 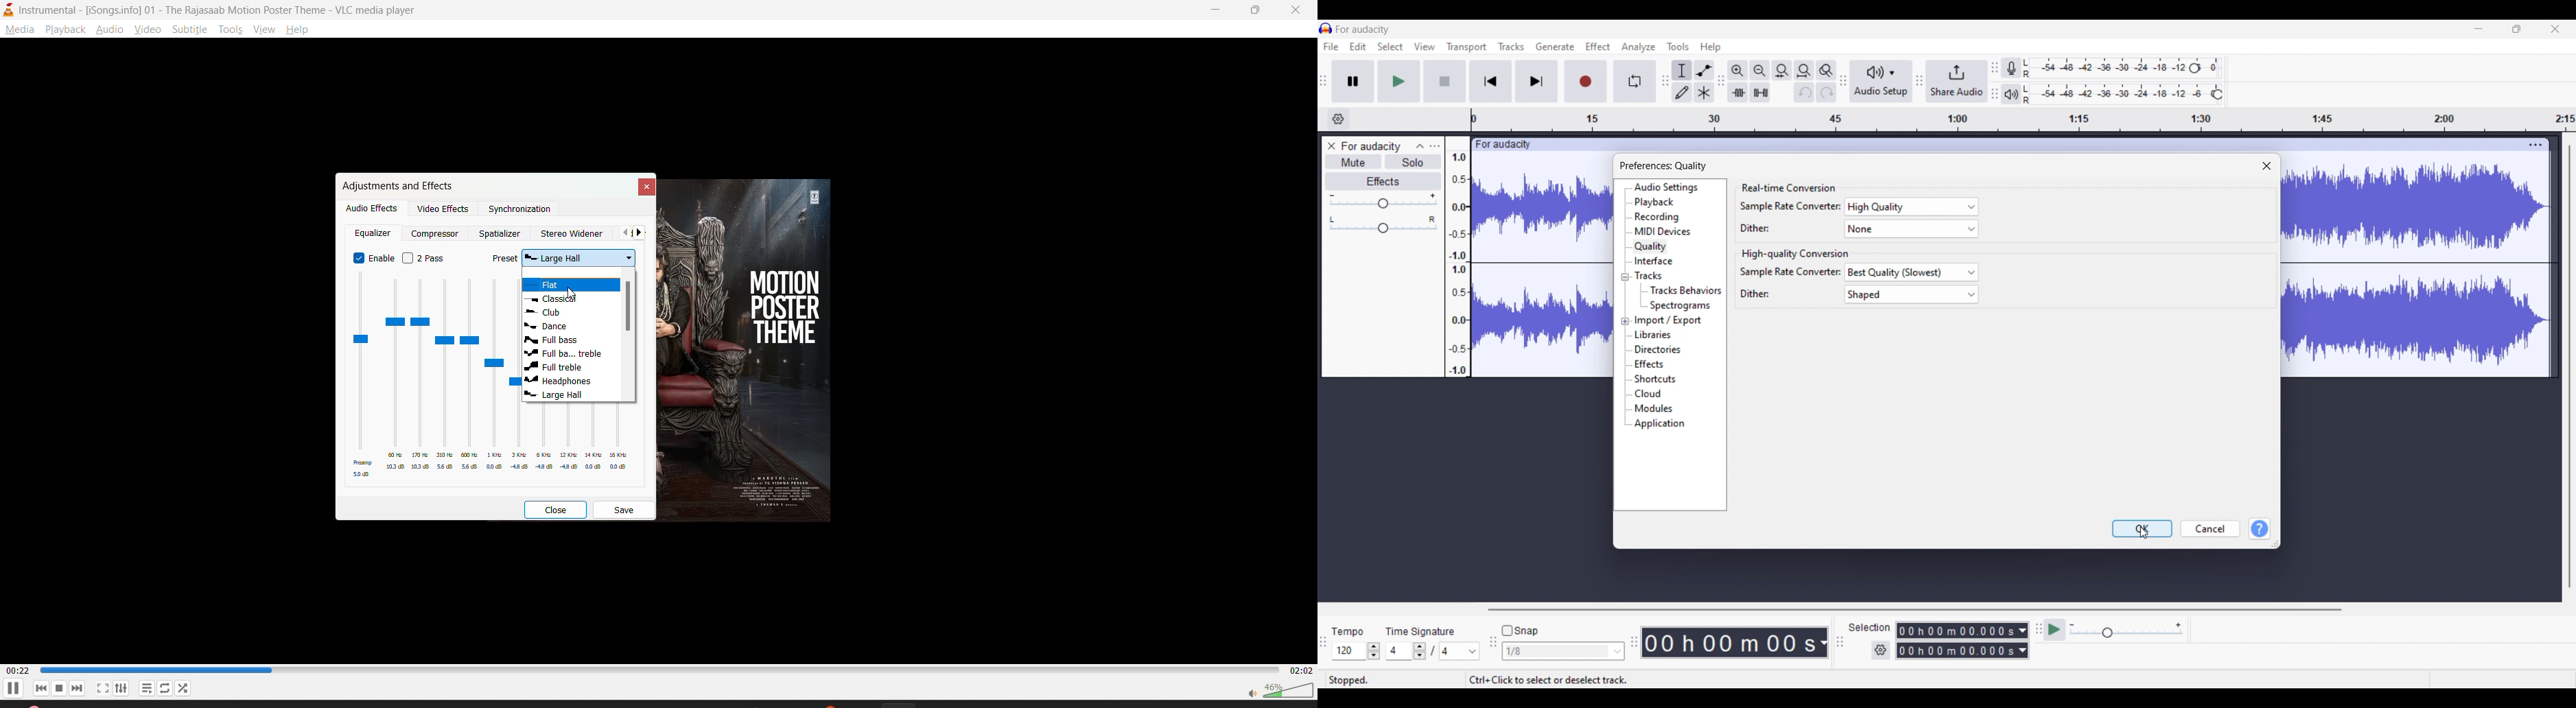 What do you see at coordinates (1331, 47) in the screenshot?
I see `File menu` at bounding box center [1331, 47].